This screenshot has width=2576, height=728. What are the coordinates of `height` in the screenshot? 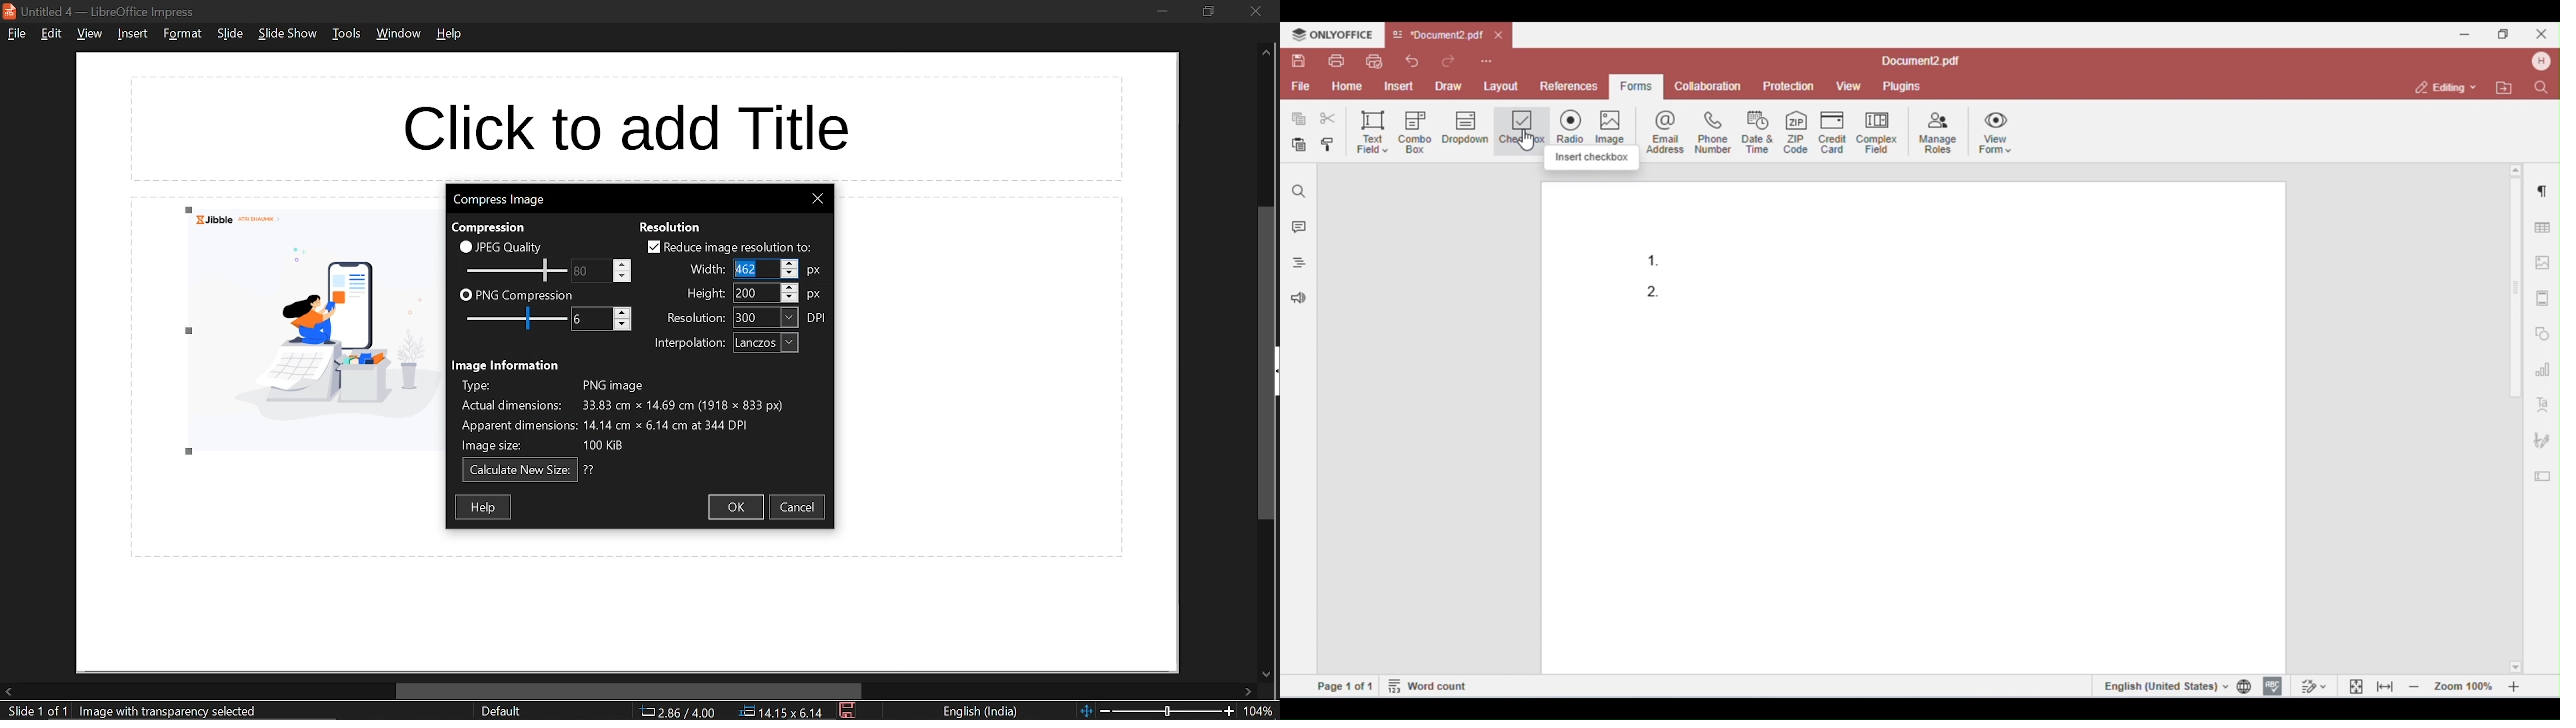 It's located at (703, 294).